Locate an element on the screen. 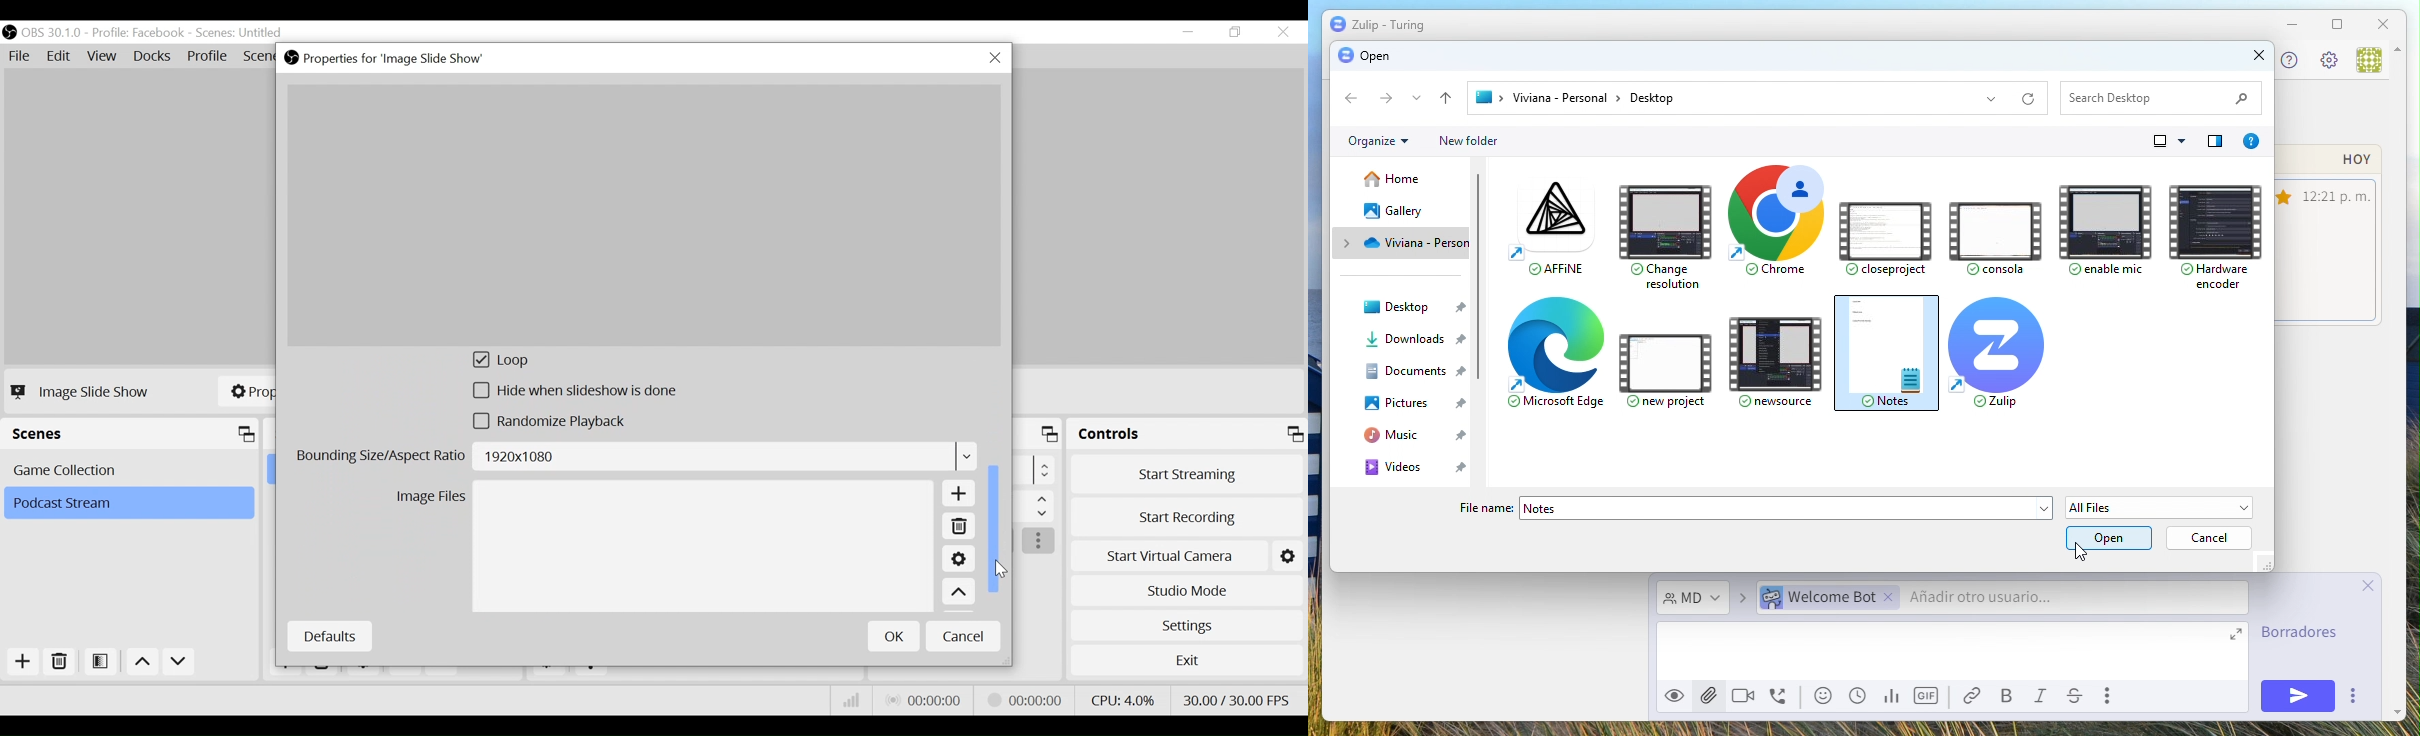  links is located at coordinates (1977, 696).